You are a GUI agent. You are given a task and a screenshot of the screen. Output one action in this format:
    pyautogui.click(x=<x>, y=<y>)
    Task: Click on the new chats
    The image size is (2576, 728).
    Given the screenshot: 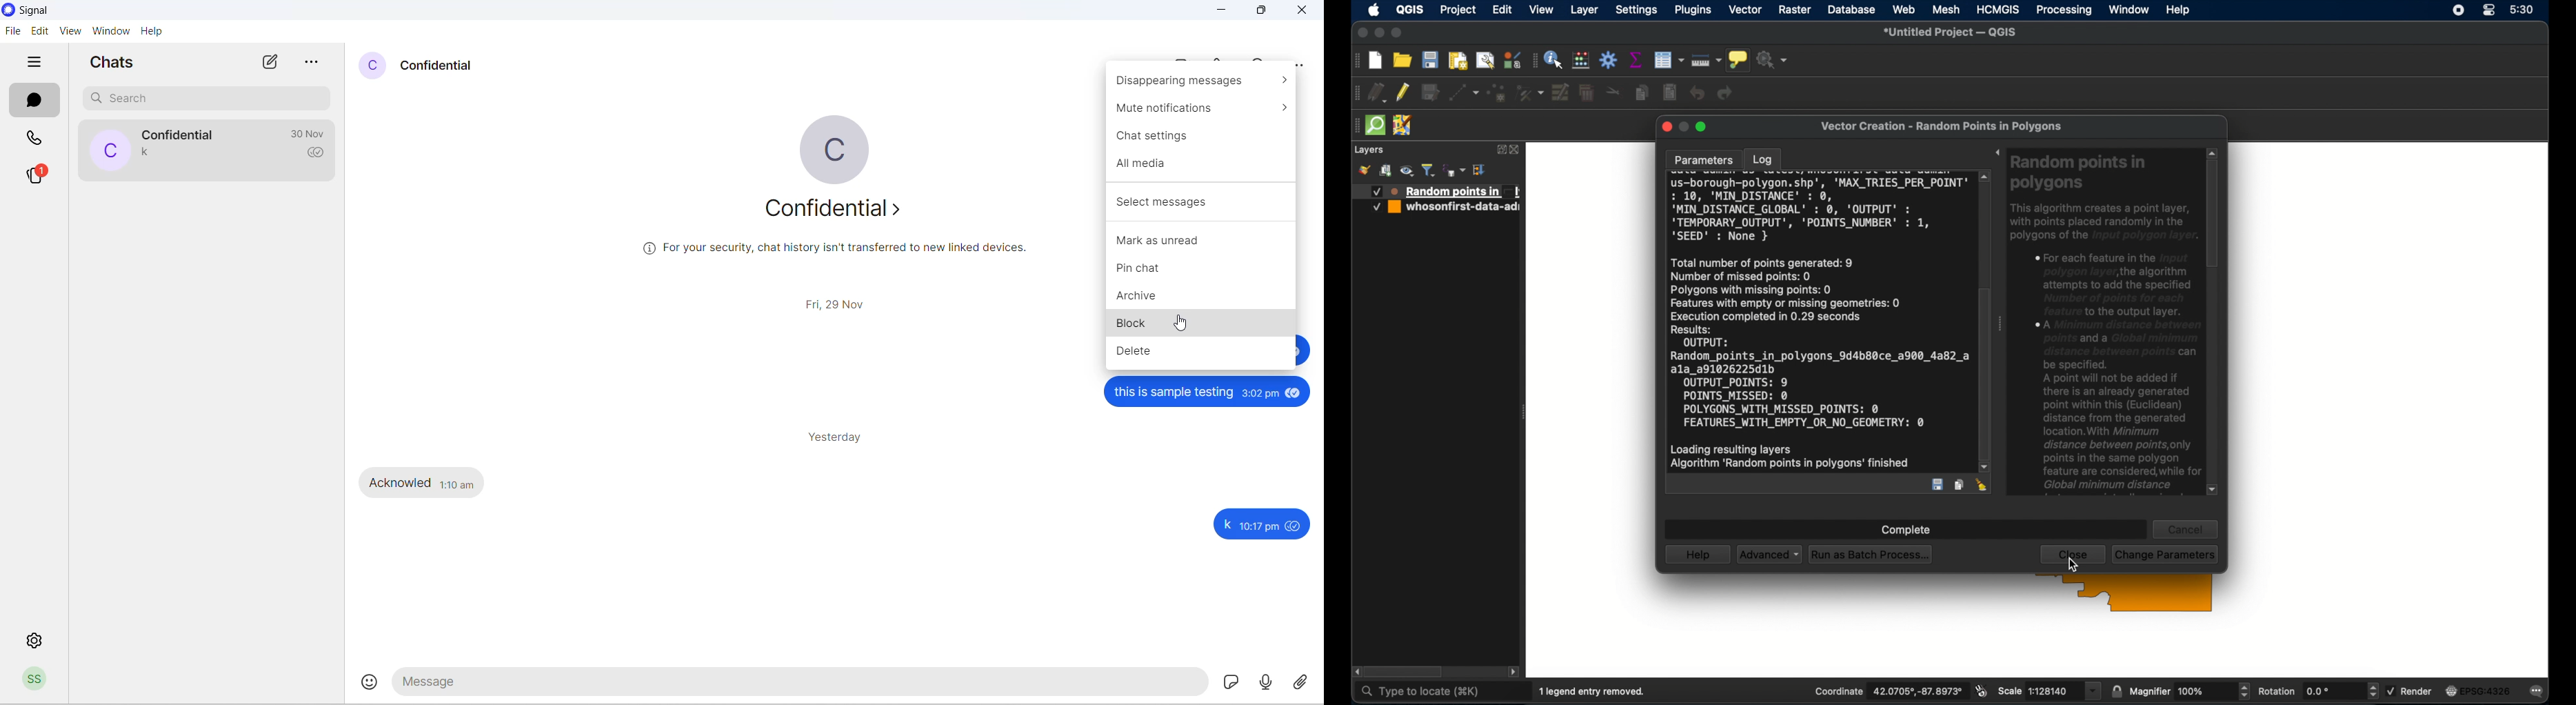 What is the action you would take?
    pyautogui.click(x=270, y=59)
    